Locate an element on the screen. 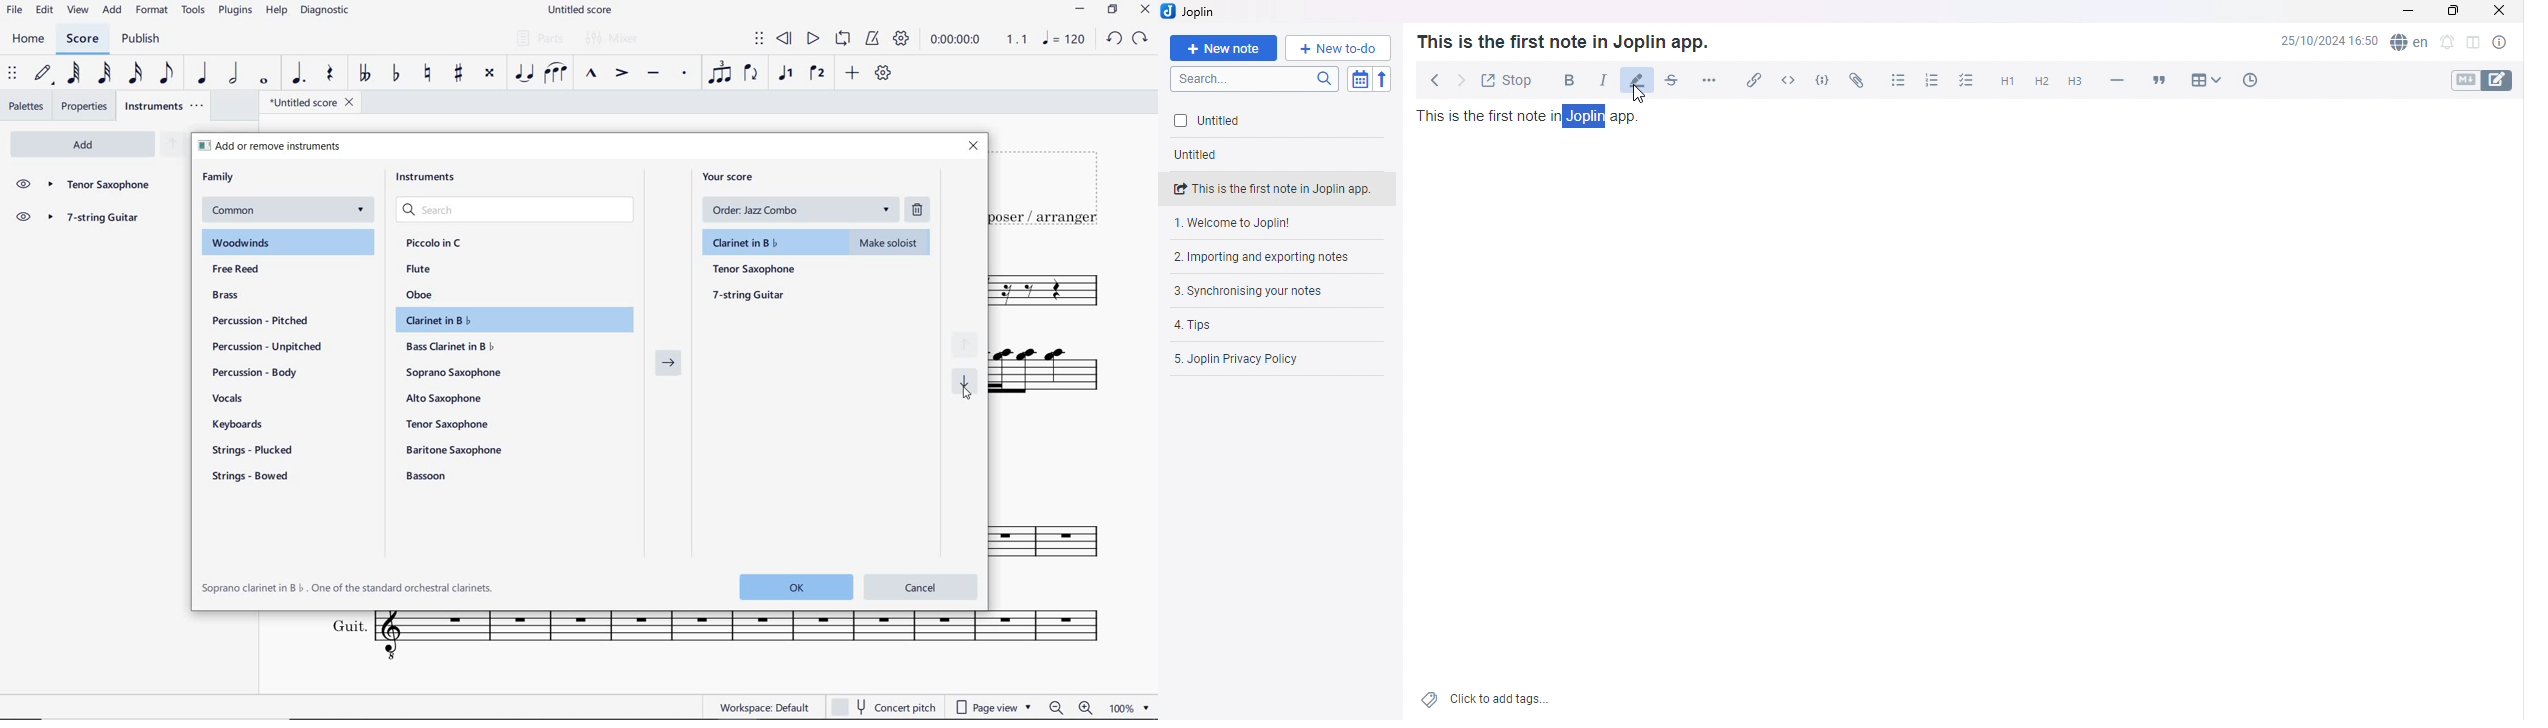 Image resolution: width=2548 pixels, height=728 pixels. RESTORE DOWN is located at coordinates (1115, 10).